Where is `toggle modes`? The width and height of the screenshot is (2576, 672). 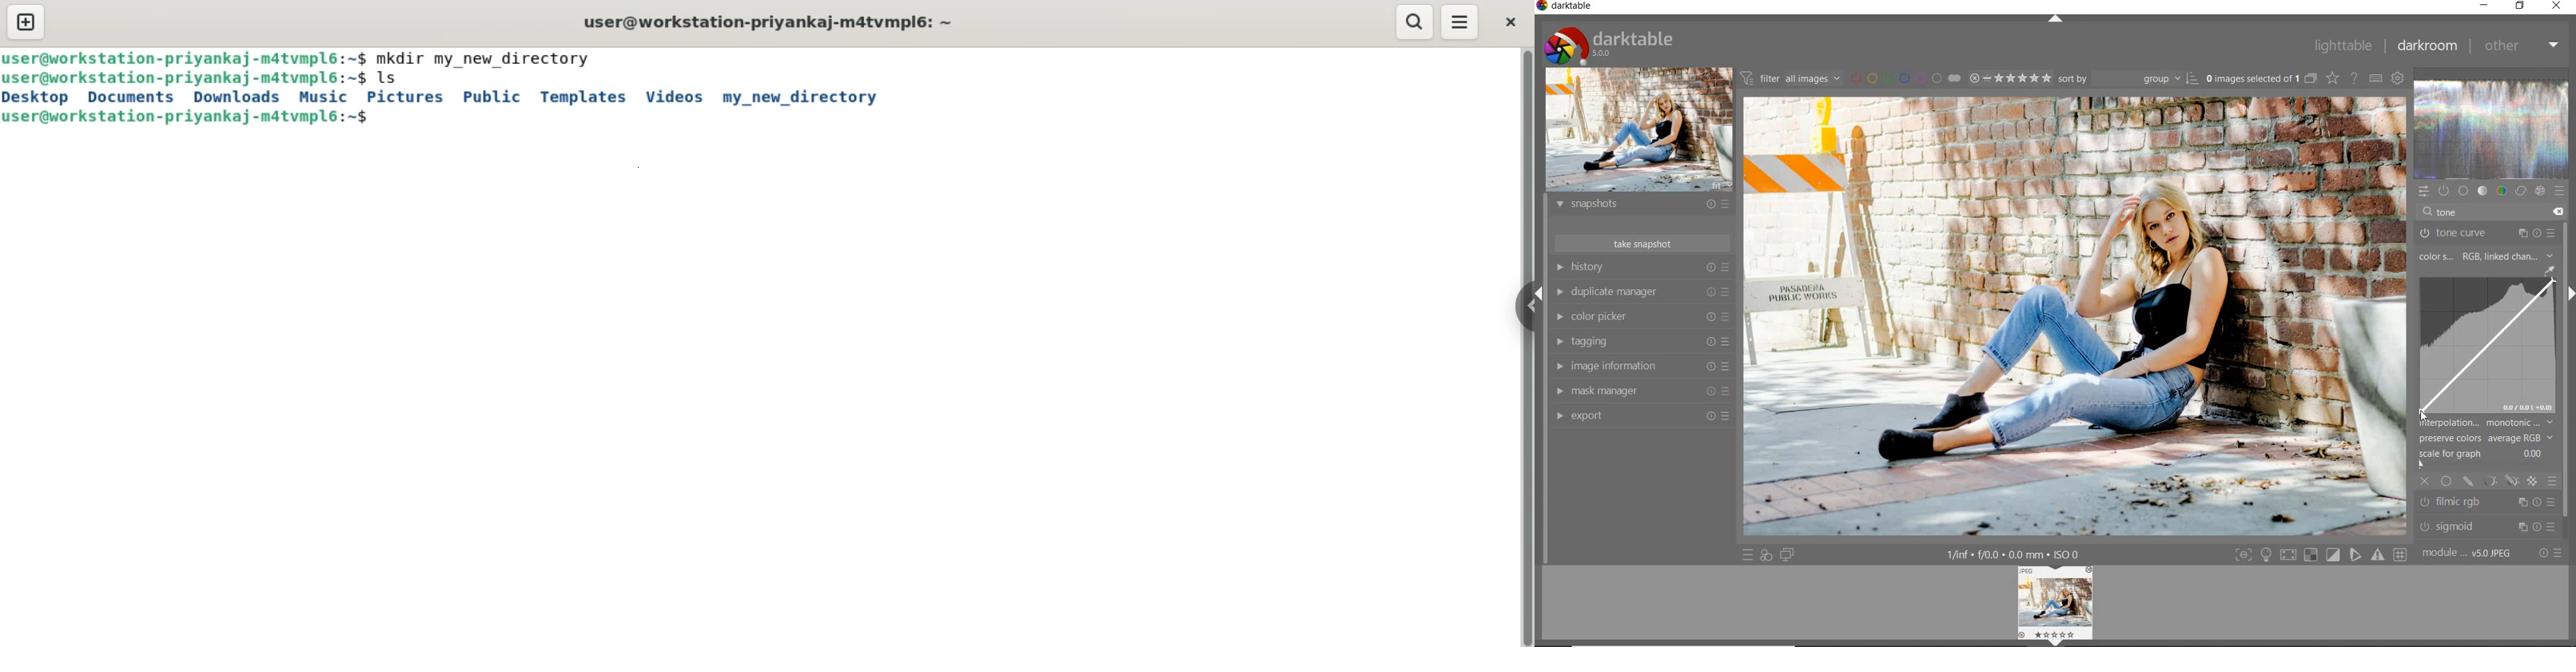 toggle modes is located at coordinates (2319, 555).